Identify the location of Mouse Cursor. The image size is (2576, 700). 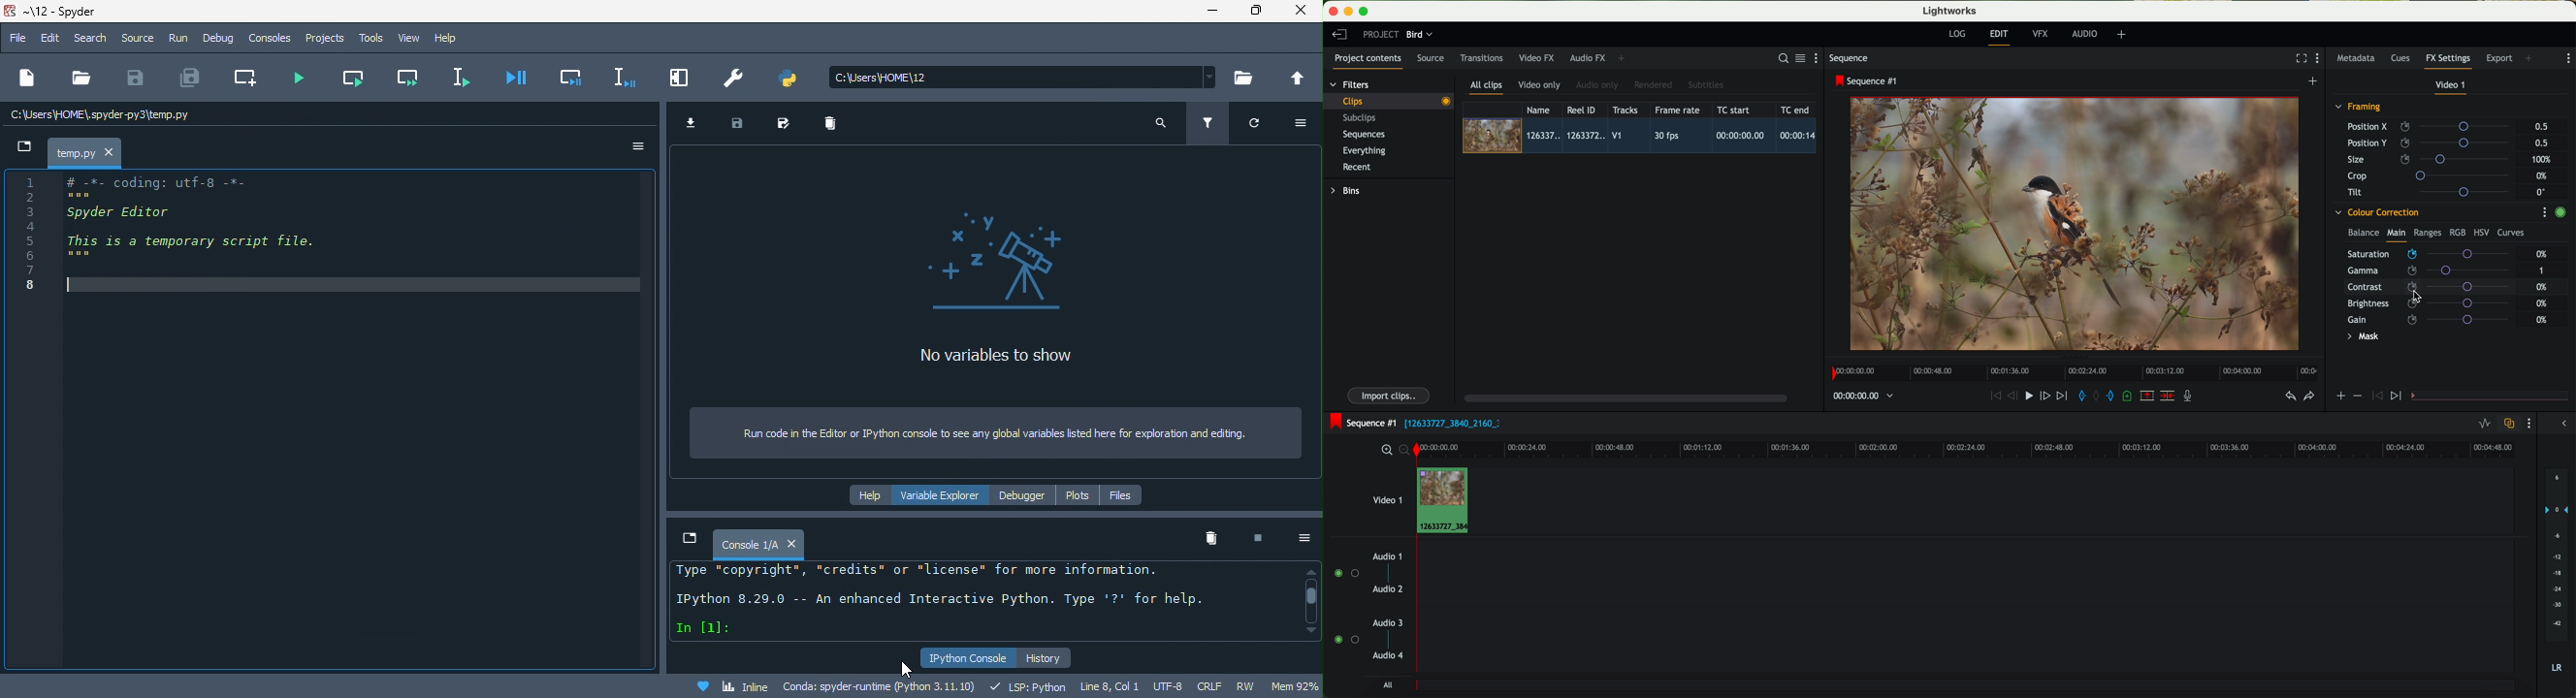
(2417, 301).